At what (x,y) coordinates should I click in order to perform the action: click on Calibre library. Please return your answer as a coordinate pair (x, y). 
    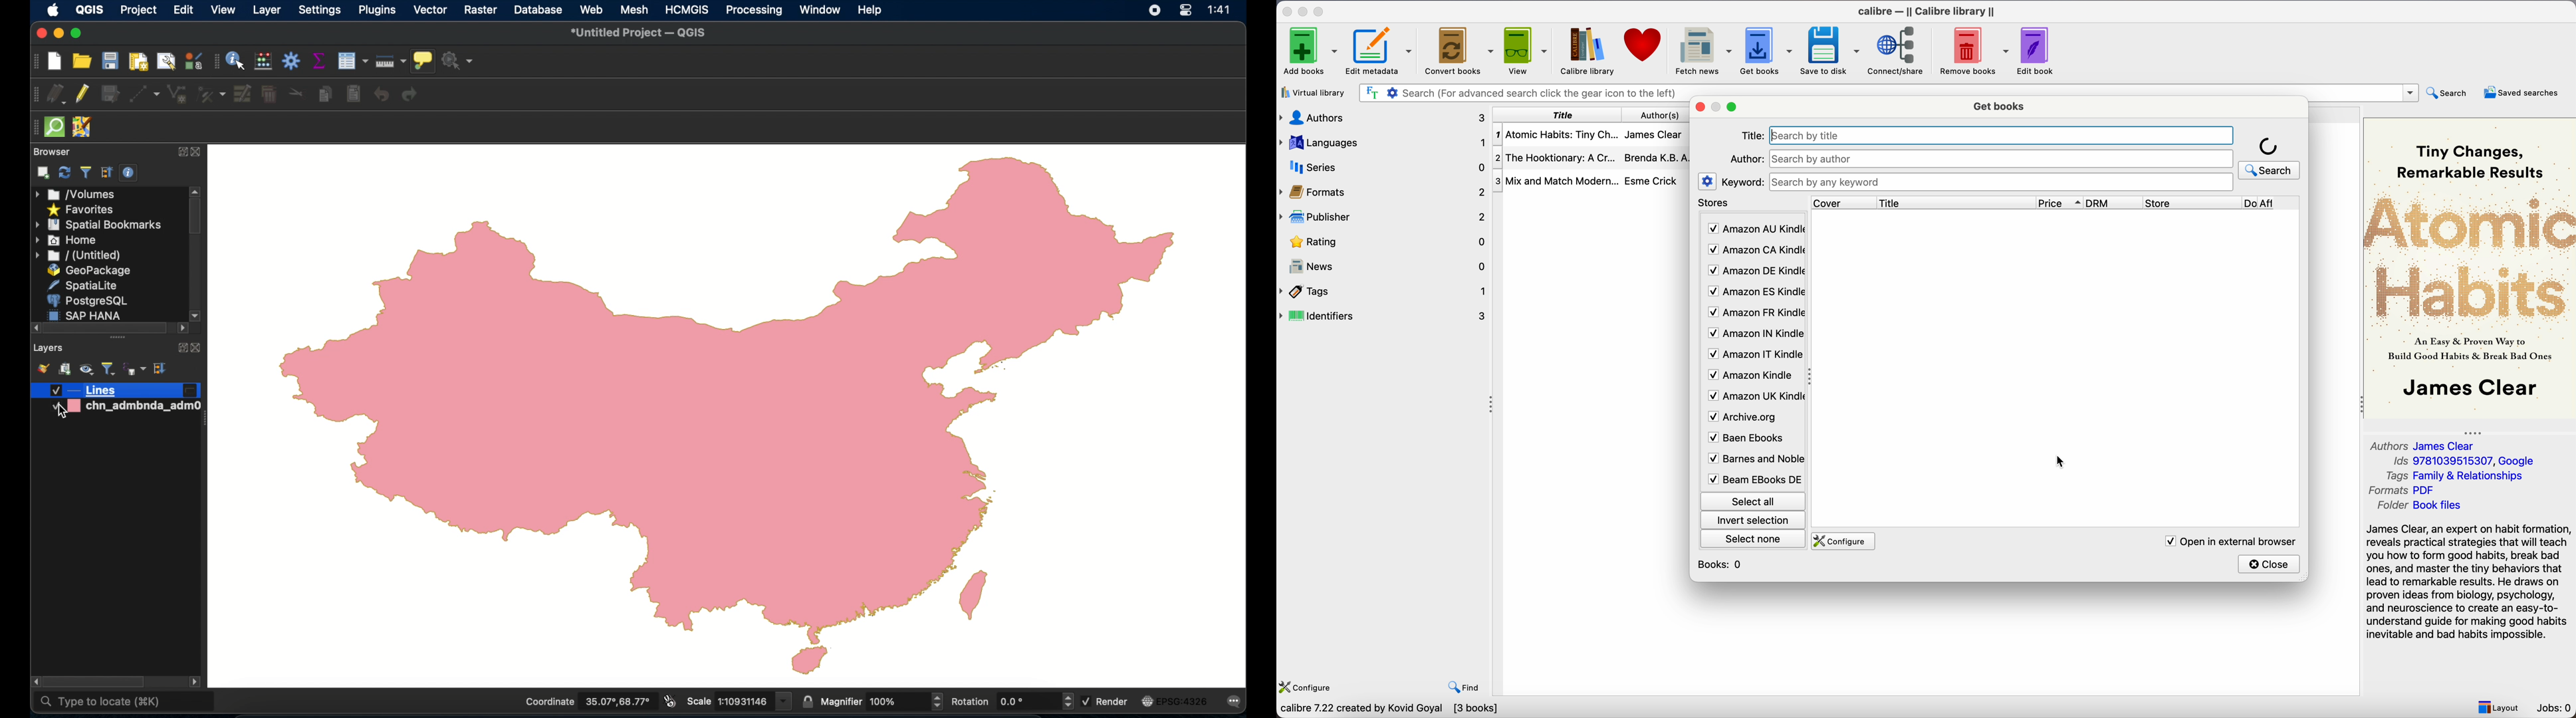
    Looking at the image, I should click on (1585, 50).